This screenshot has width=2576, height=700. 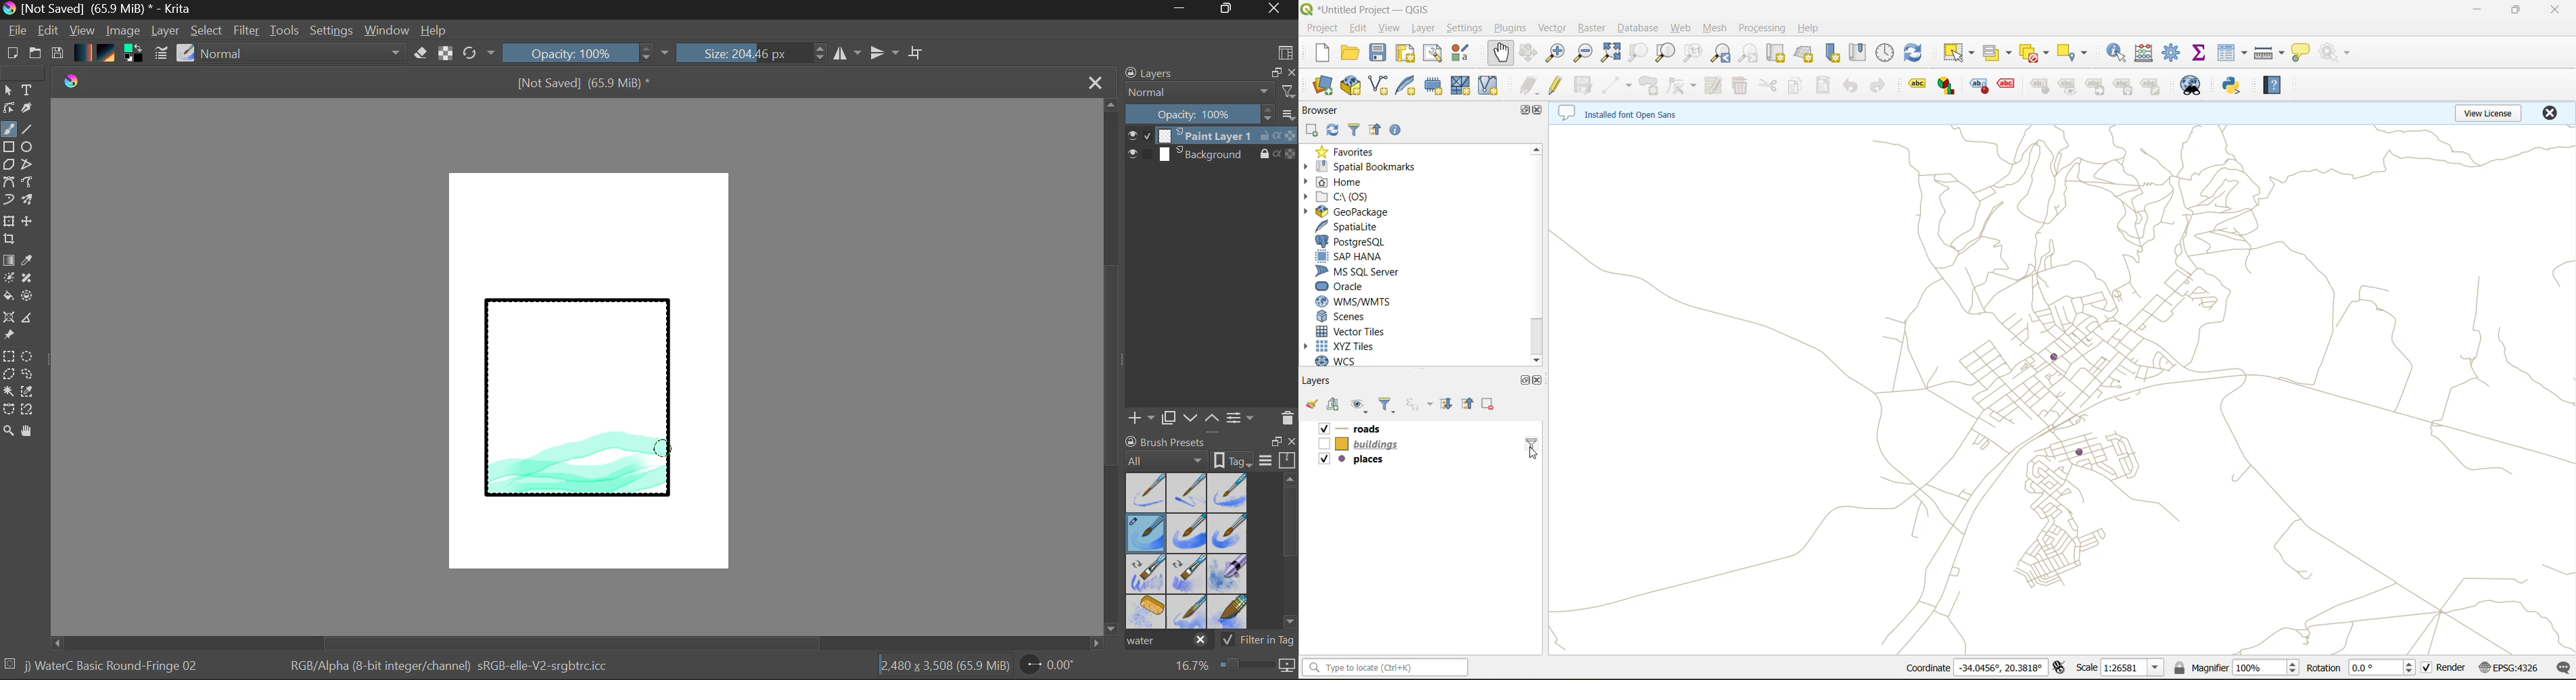 What do you see at coordinates (186, 53) in the screenshot?
I see `Select Brush Preset` at bounding box center [186, 53].